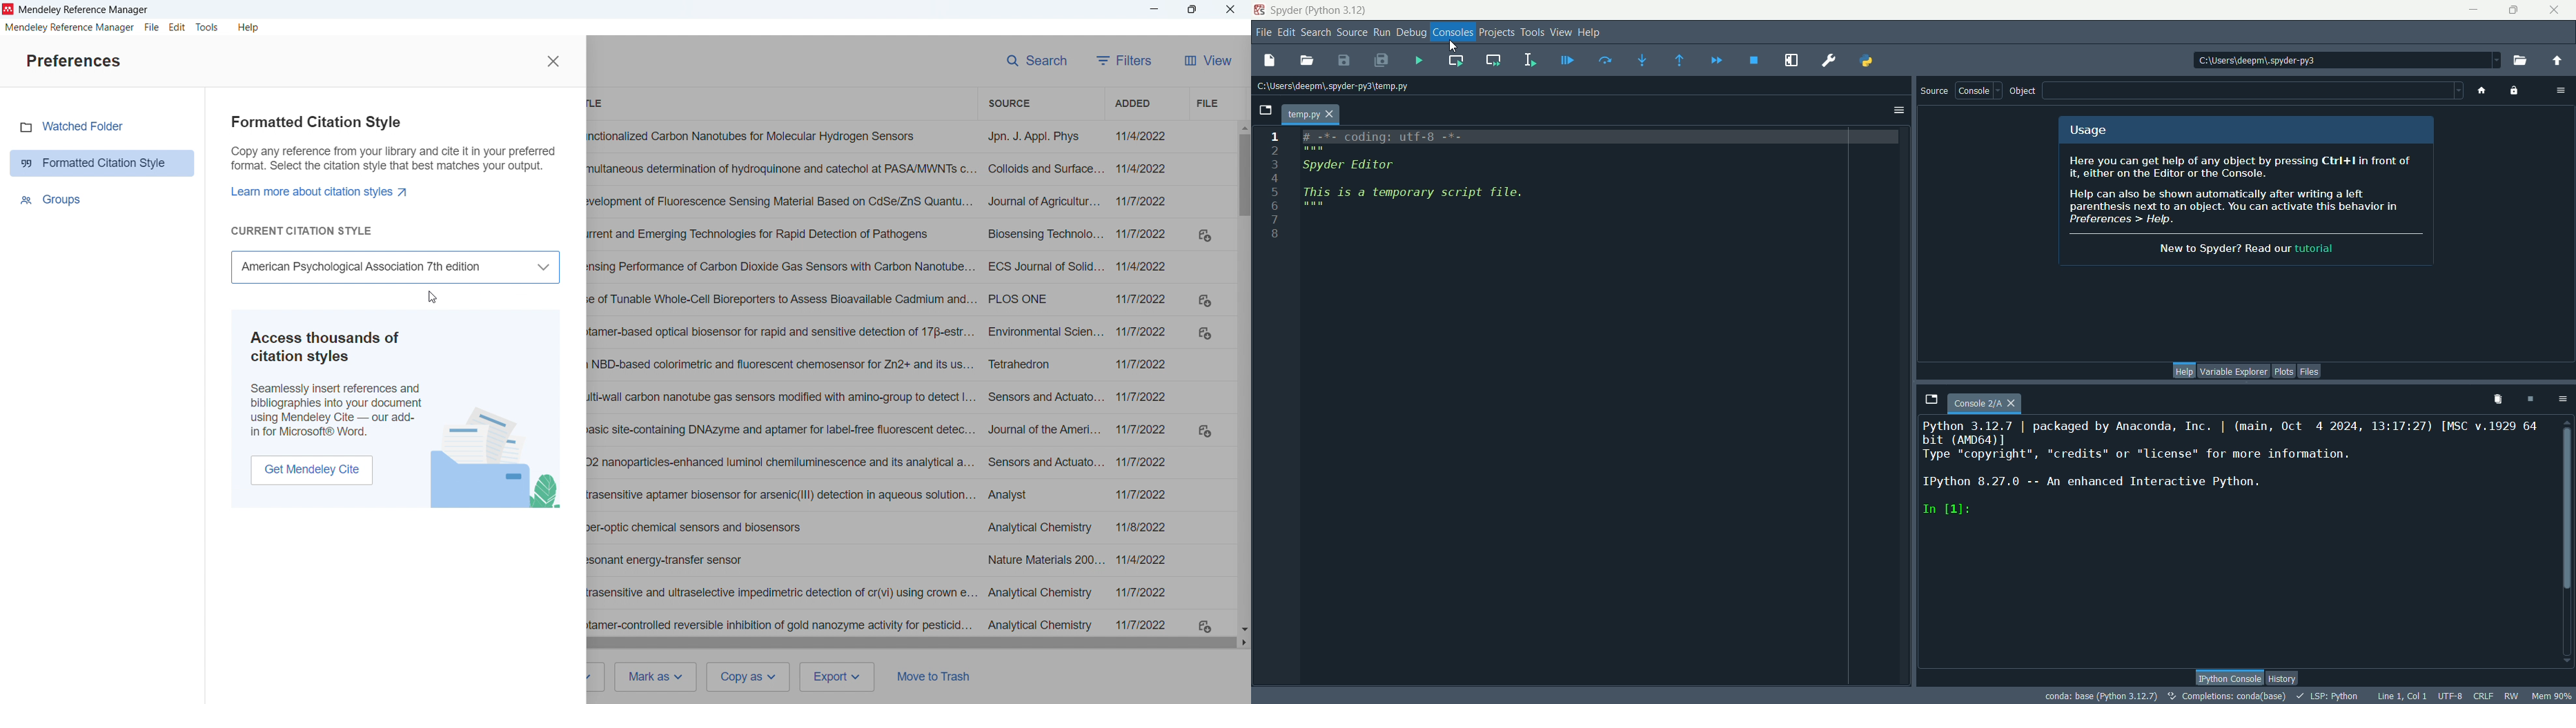  I want to click on run selection, so click(1529, 60).